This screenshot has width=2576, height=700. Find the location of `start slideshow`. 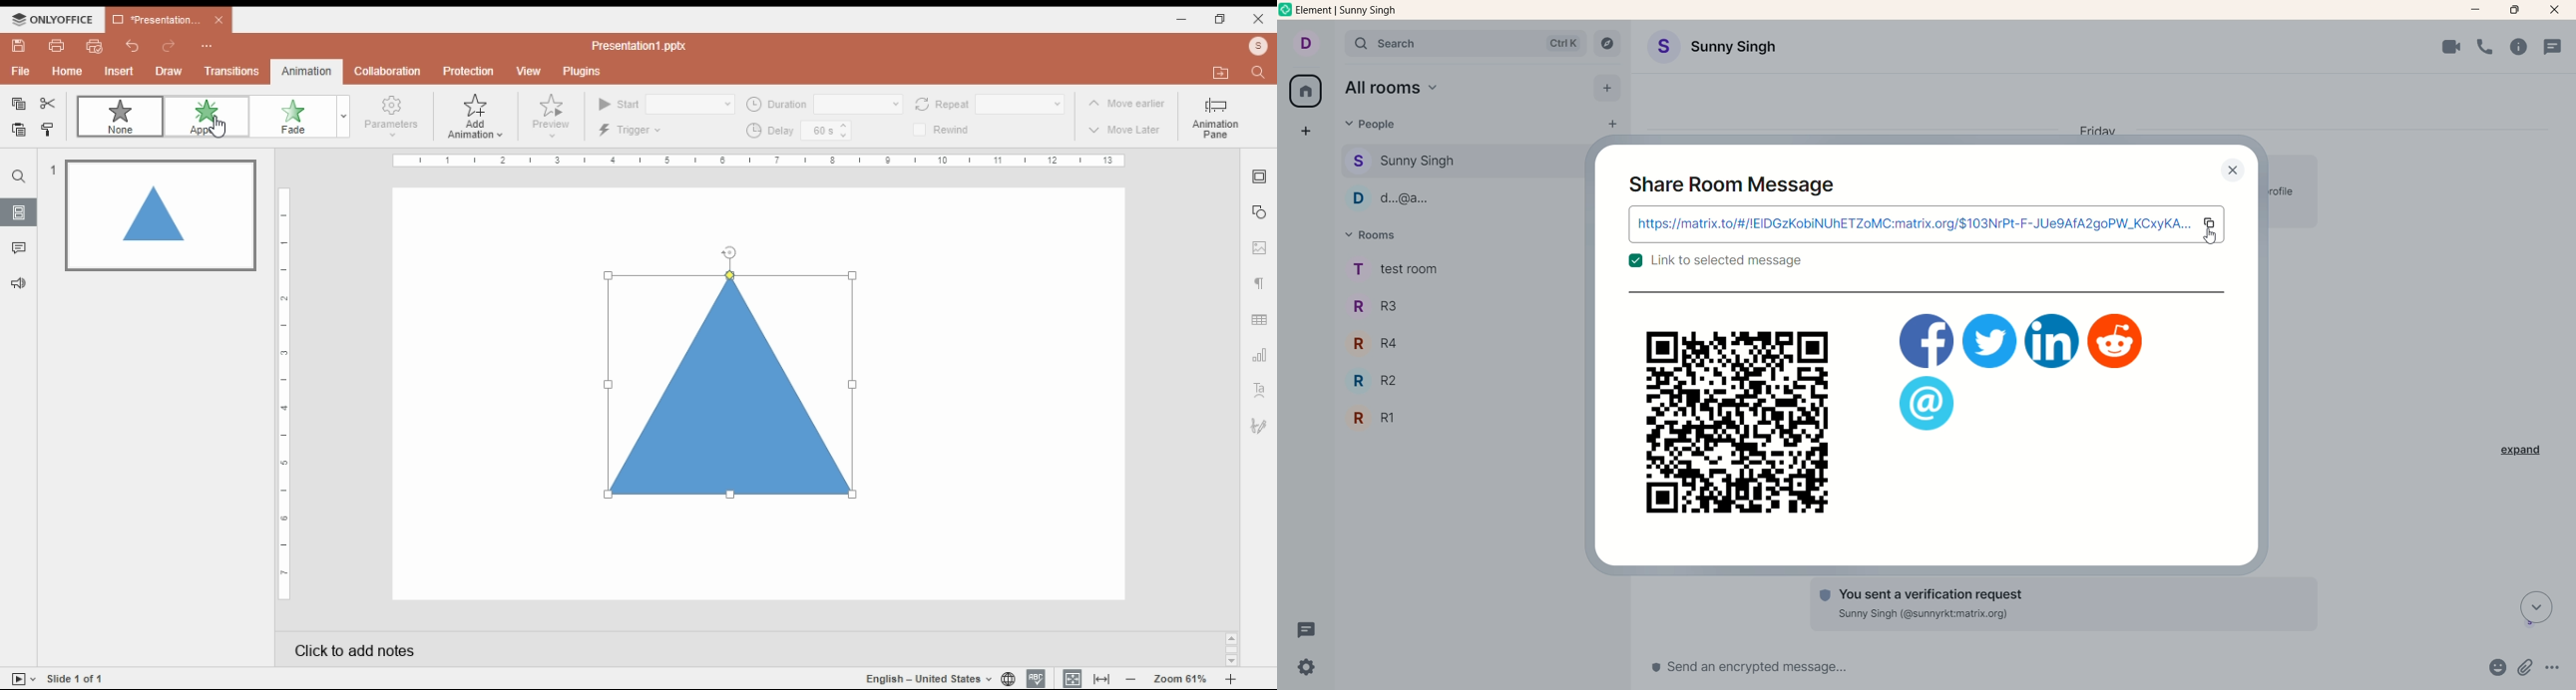

start slideshow is located at coordinates (24, 678).